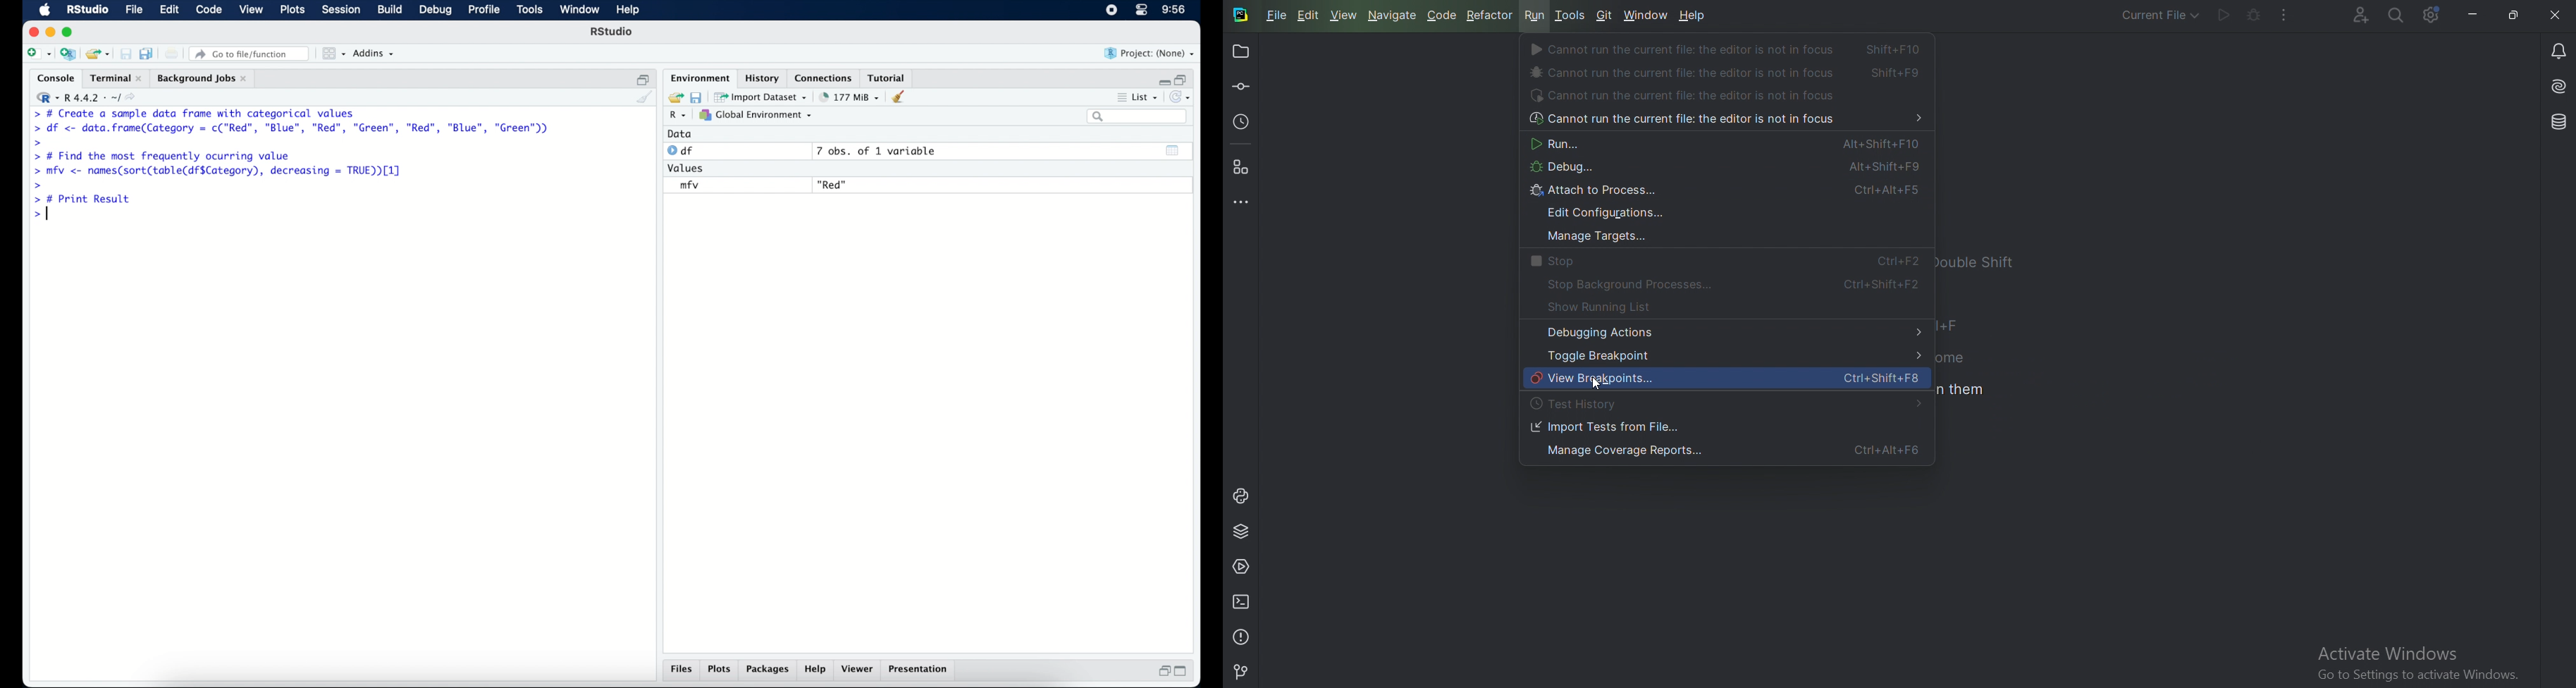 This screenshot has width=2576, height=700. I want to click on list, so click(1147, 96).